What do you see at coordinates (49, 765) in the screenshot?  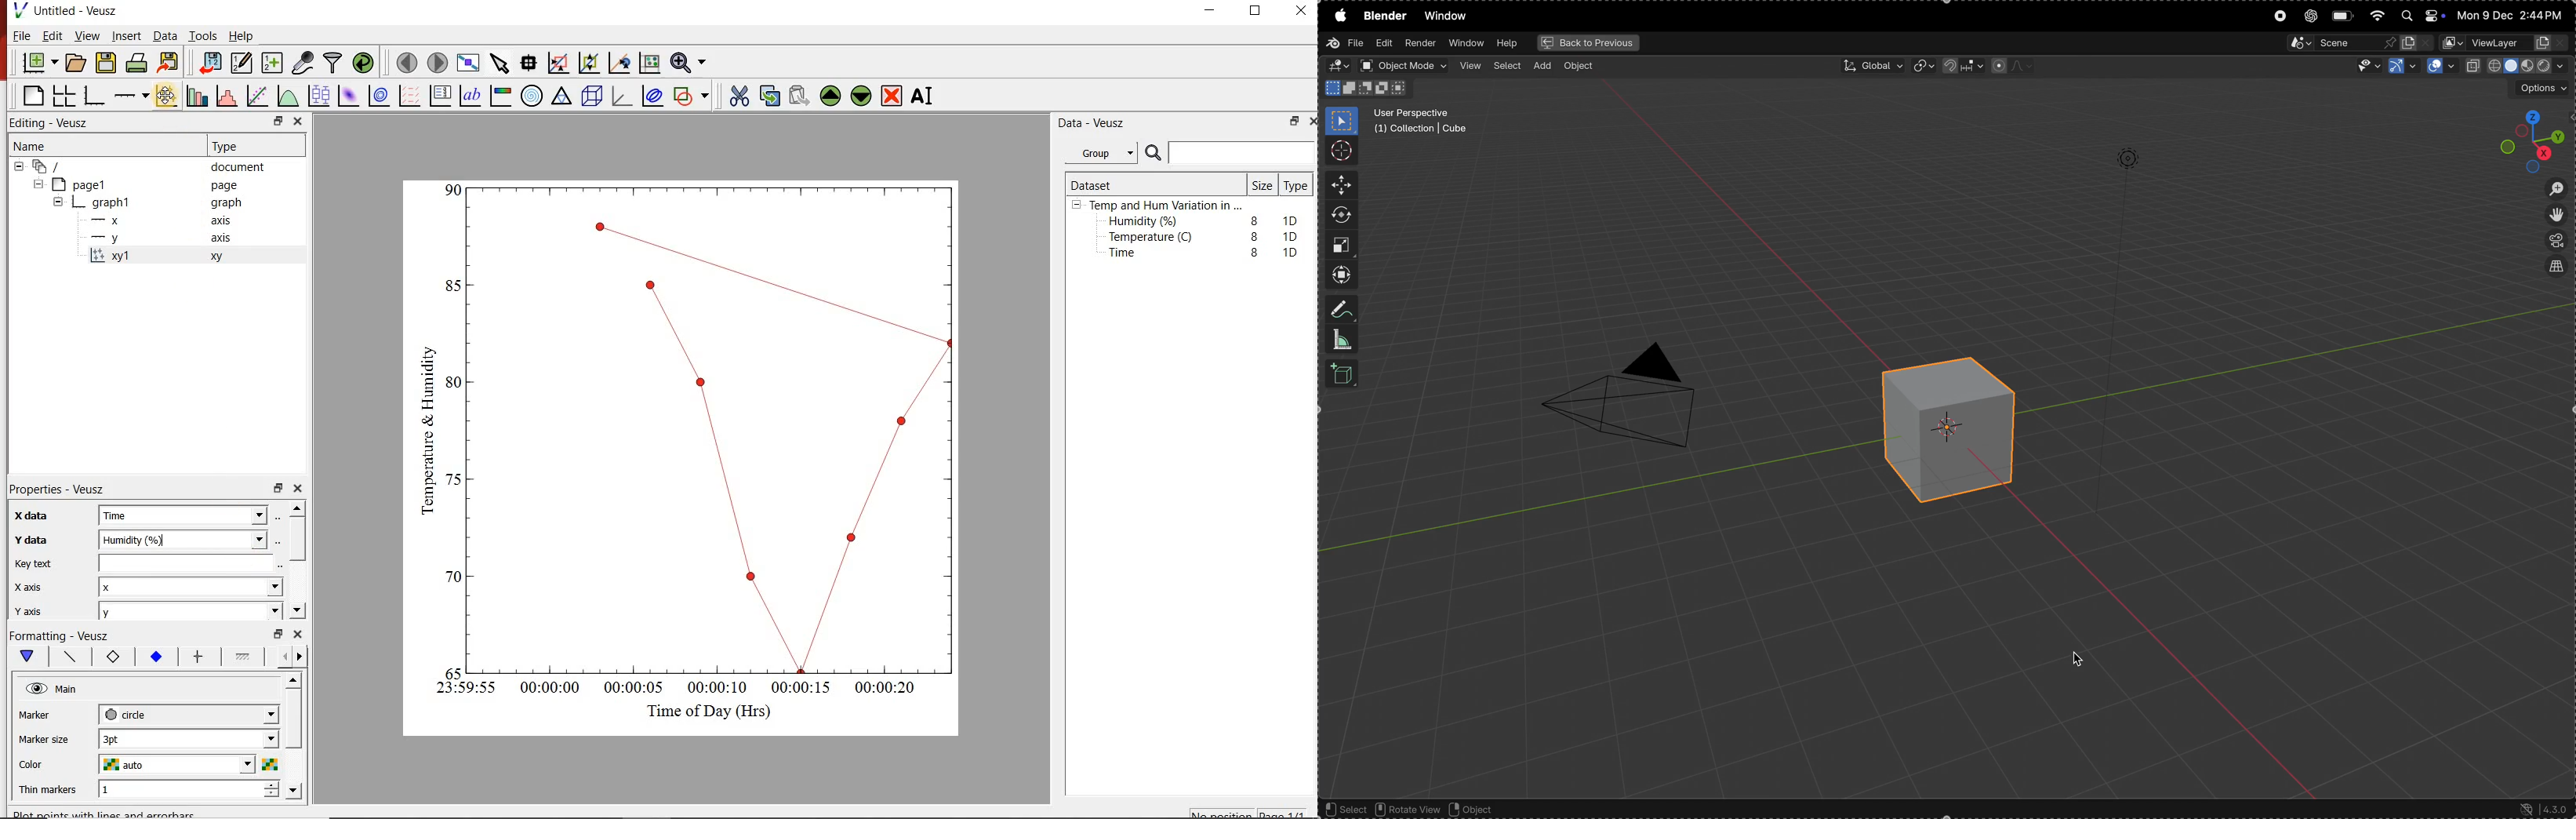 I see `Color` at bounding box center [49, 765].